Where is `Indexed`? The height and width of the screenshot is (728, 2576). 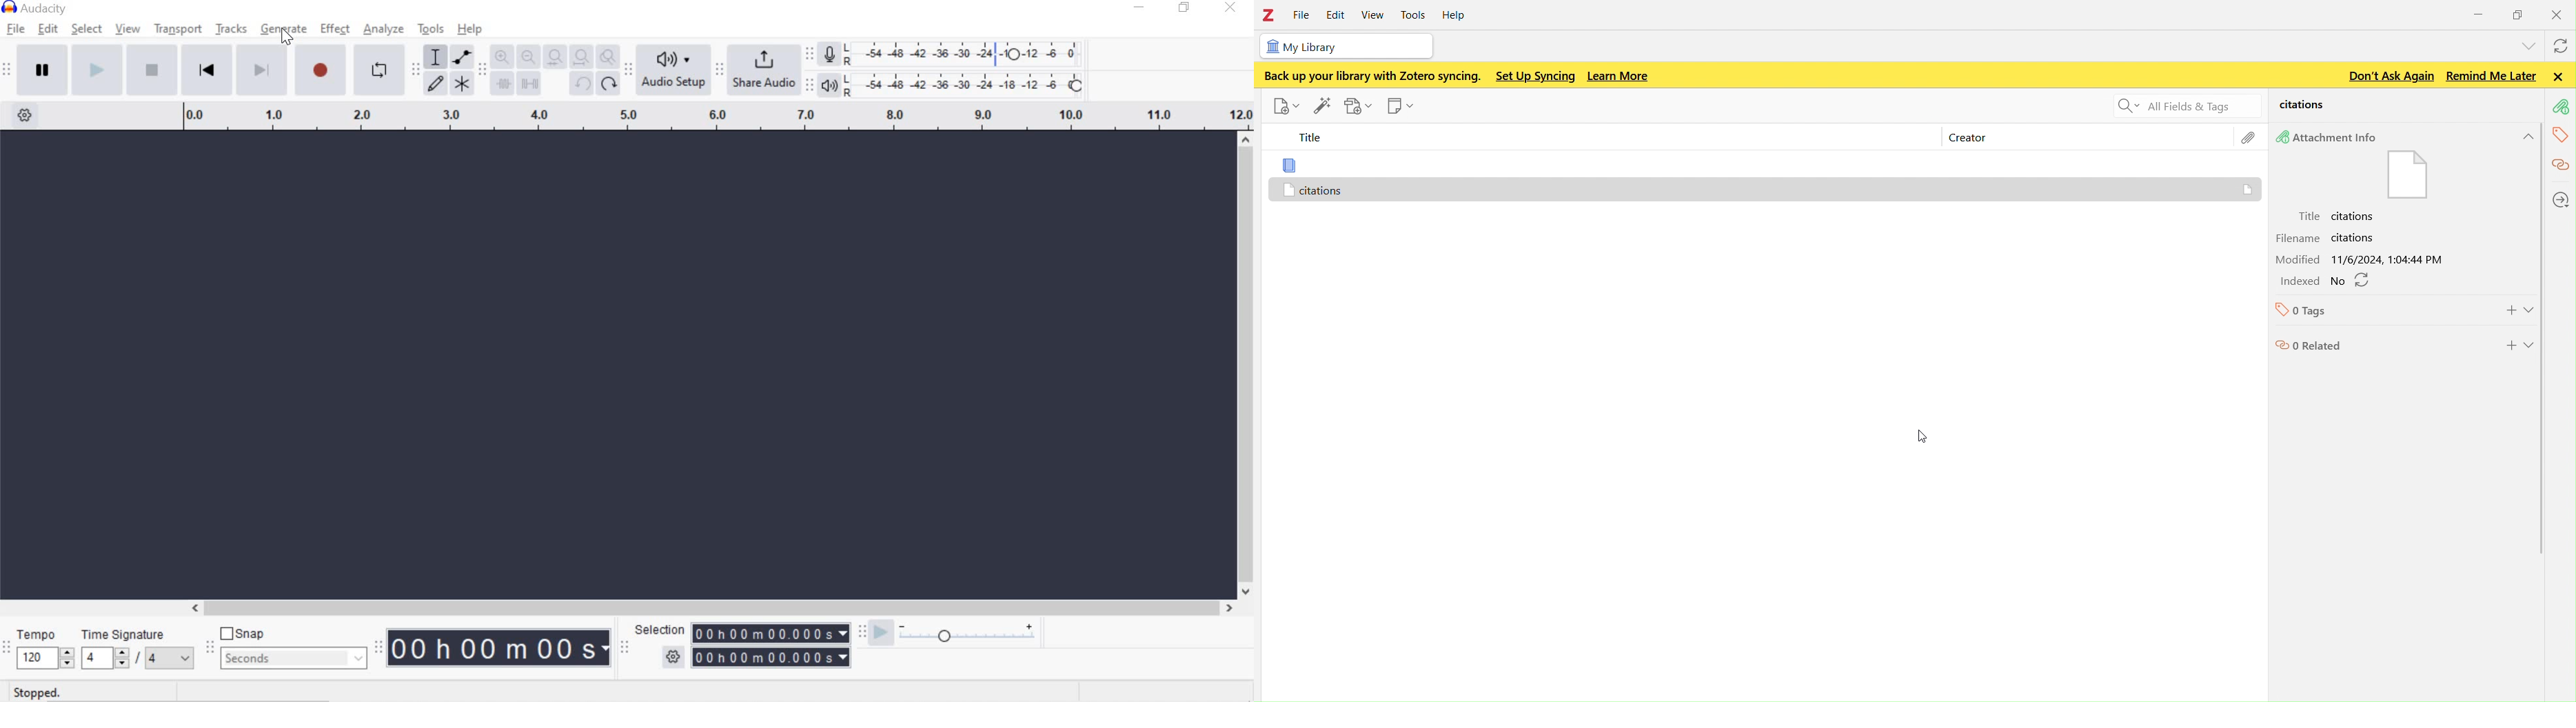 Indexed is located at coordinates (2299, 281).